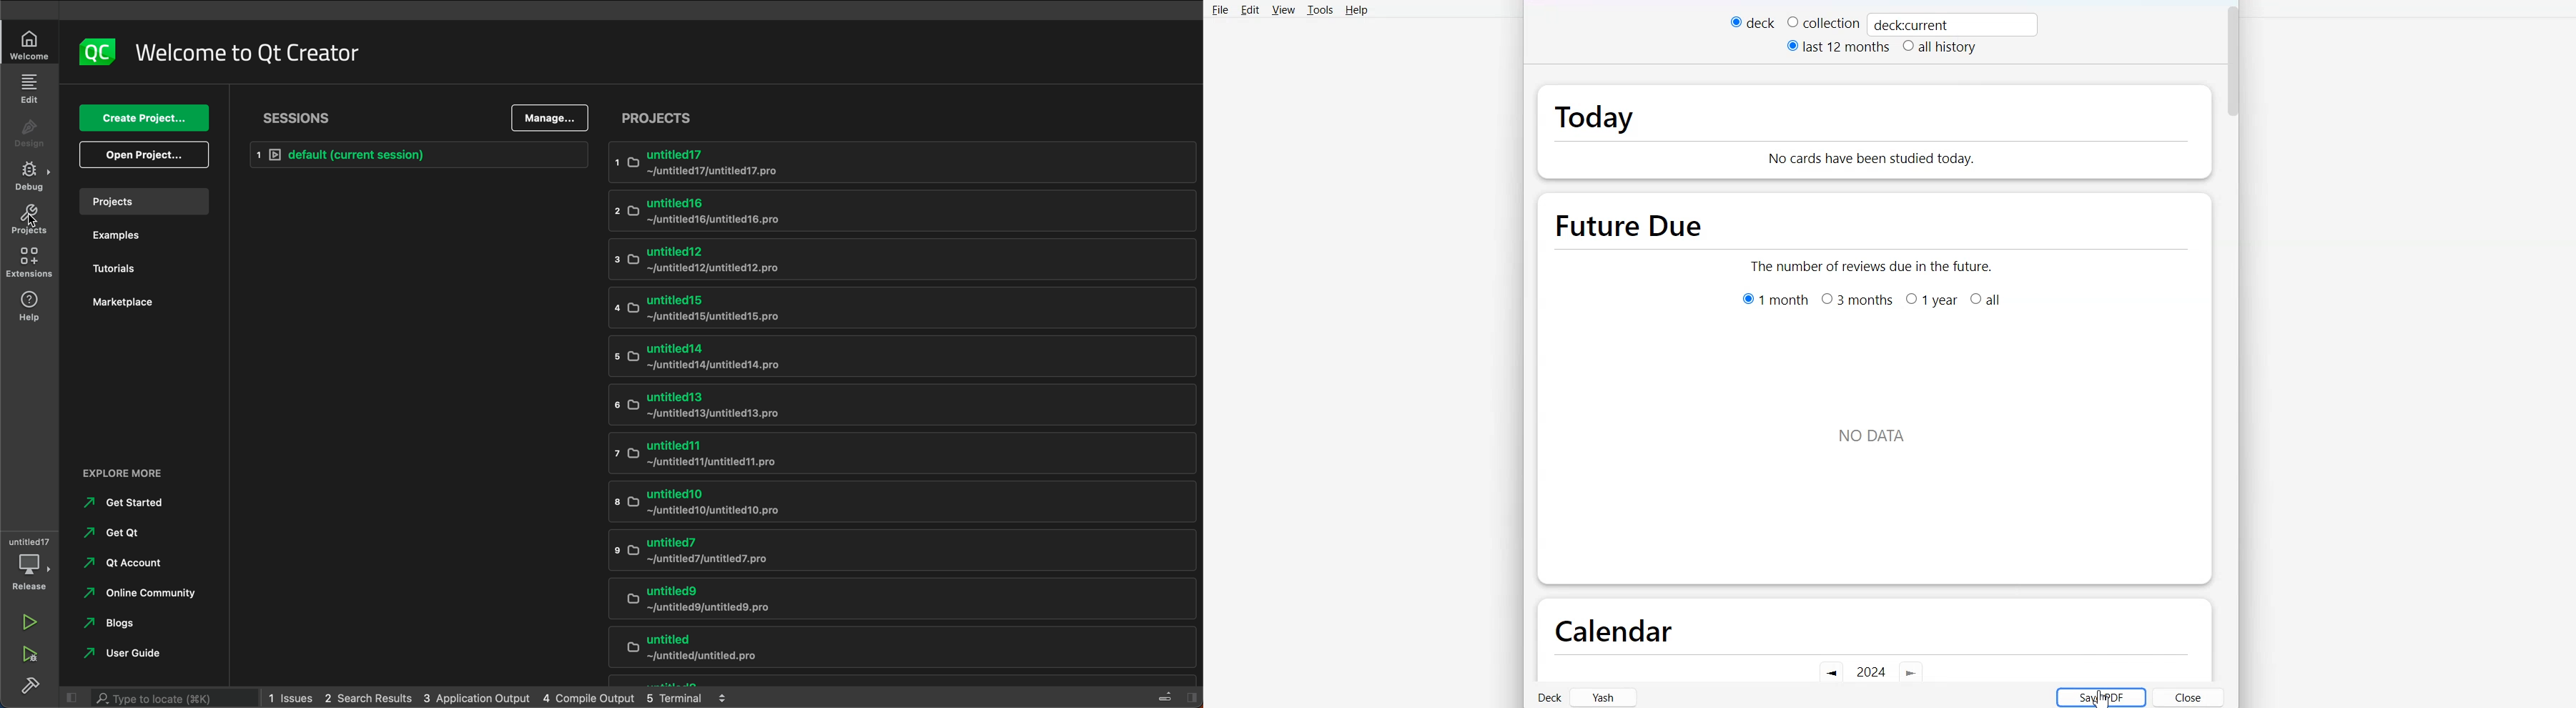 The image size is (2576, 728). Describe the element at coordinates (1912, 674) in the screenshot. I see `Go Forward` at that location.